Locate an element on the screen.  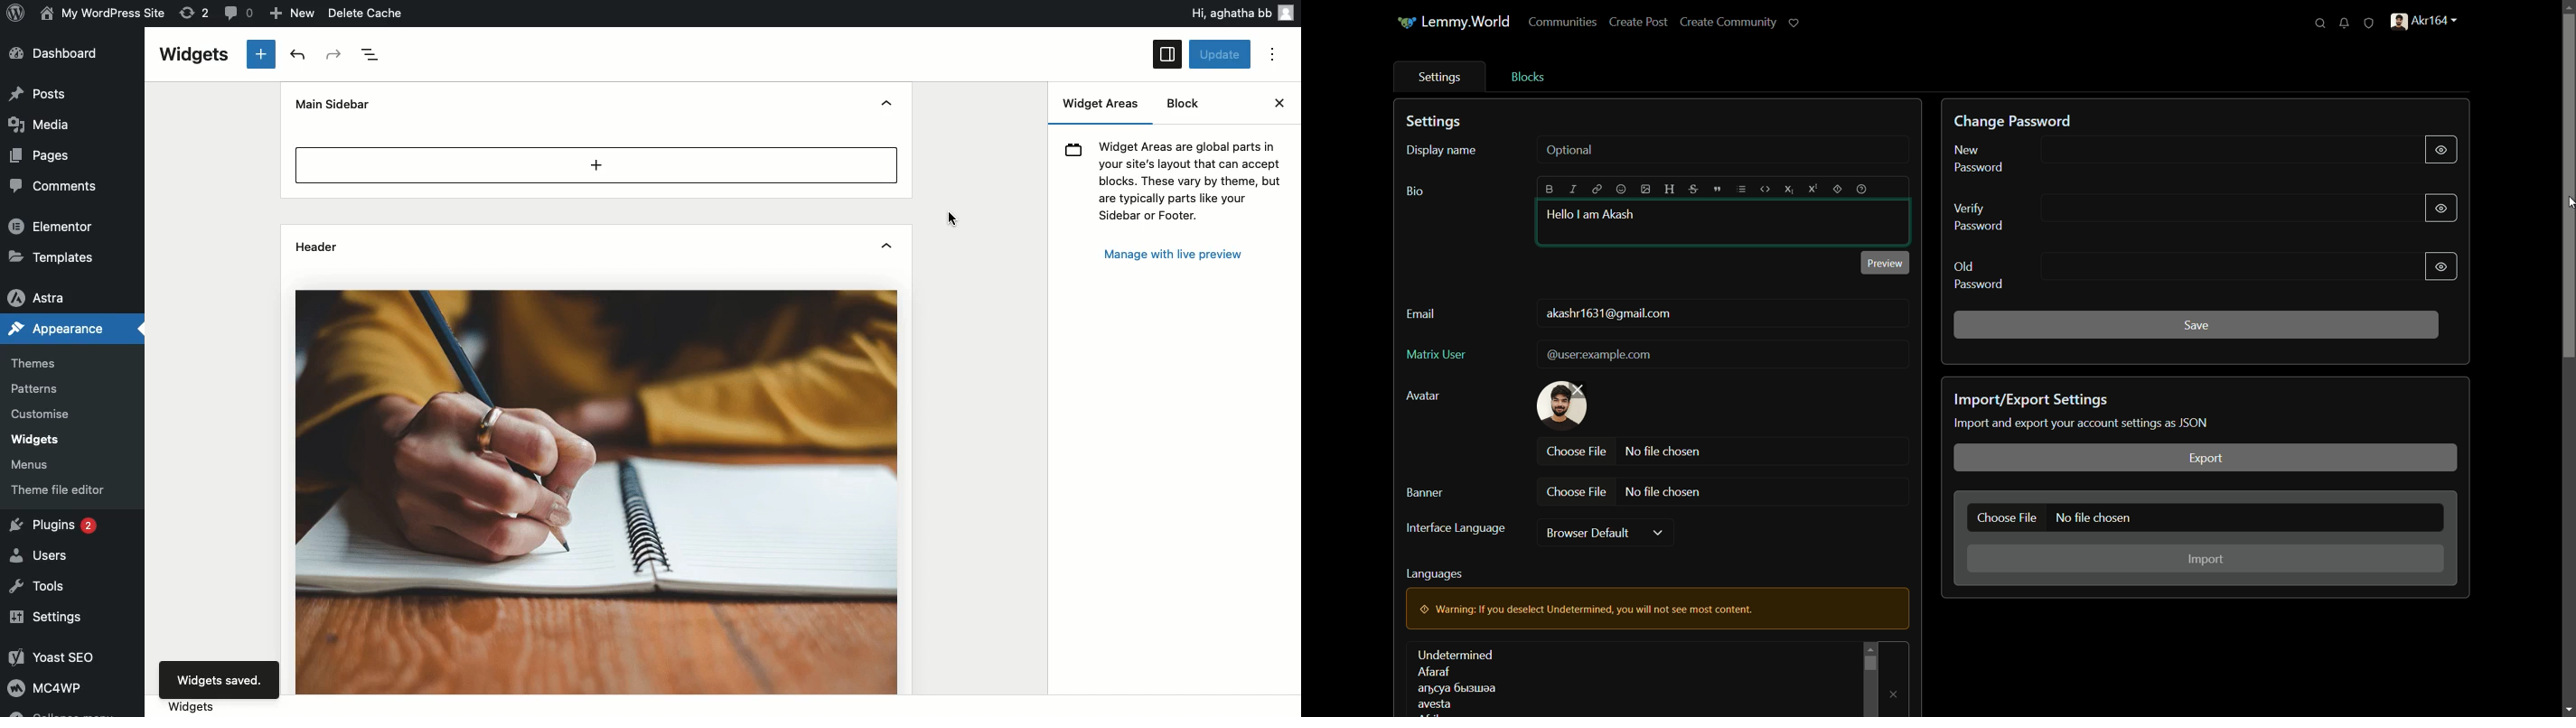
profile is located at coordinates (2426, 22).